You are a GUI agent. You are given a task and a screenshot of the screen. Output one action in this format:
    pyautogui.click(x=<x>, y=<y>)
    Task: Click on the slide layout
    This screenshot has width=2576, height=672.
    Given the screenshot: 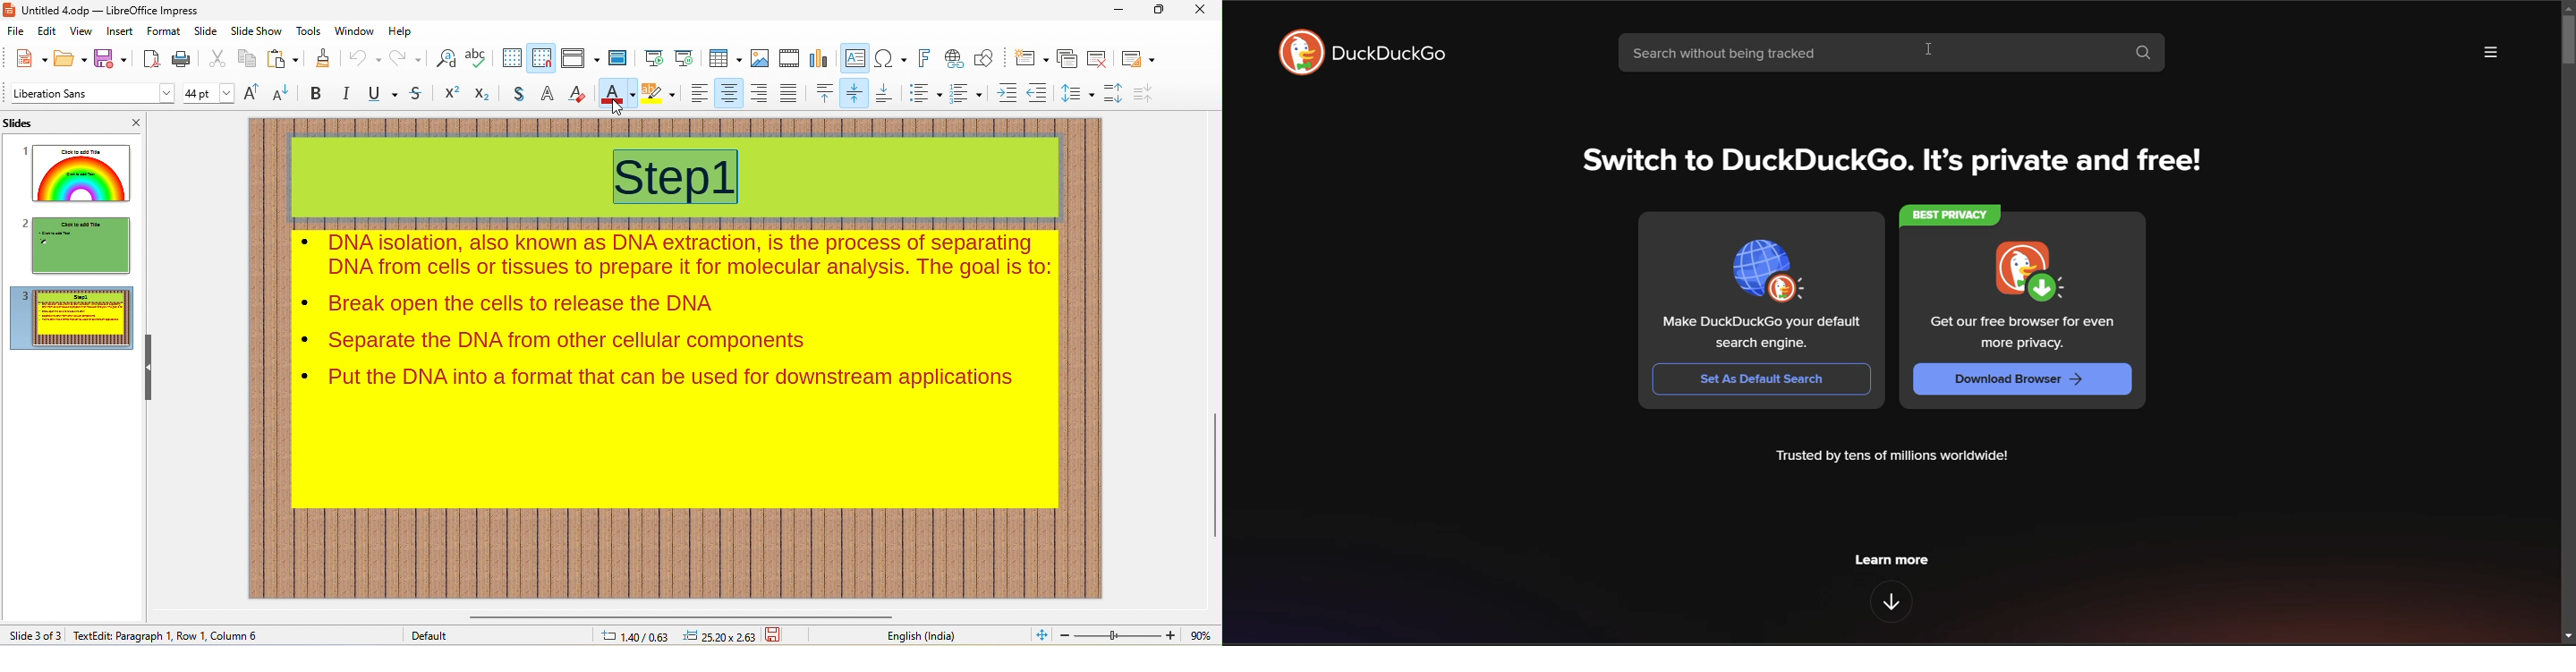 What is the action you would take?
    pyautogui.click(x=1138, y=59)
    